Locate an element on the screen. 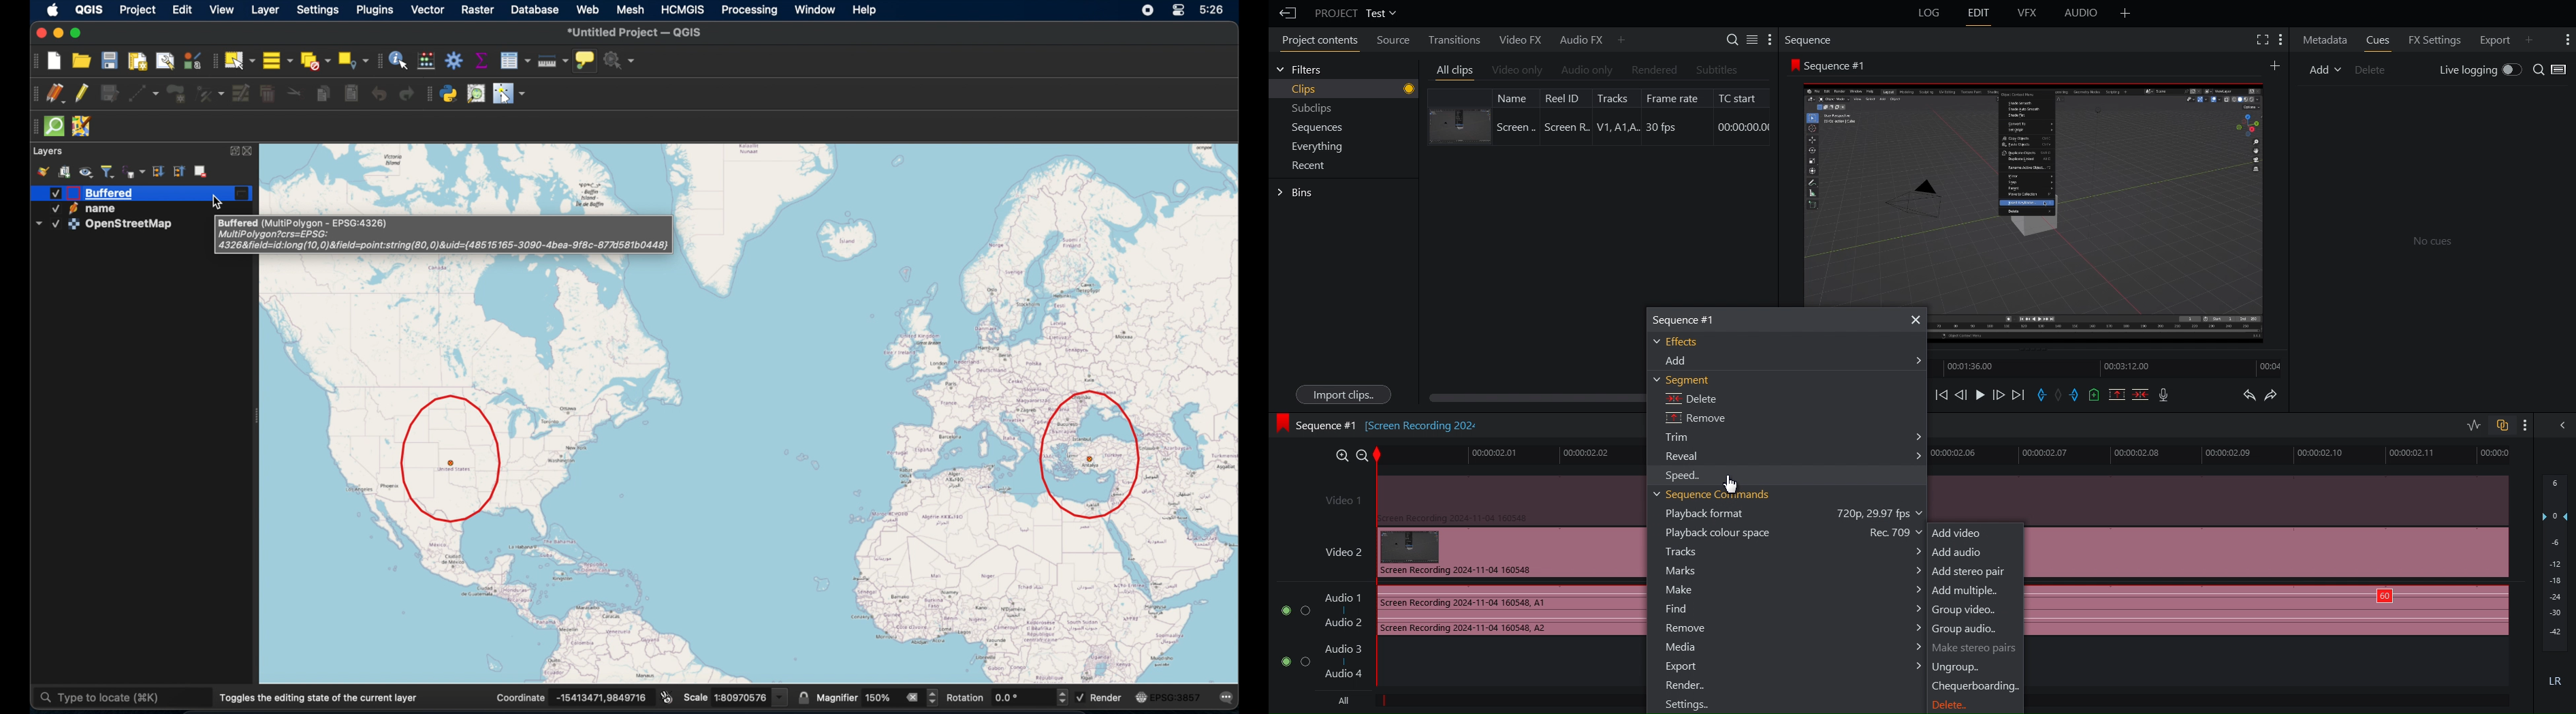 The image size is (2576, 728). Sequence #1 is located at coordinates (1689, 320).